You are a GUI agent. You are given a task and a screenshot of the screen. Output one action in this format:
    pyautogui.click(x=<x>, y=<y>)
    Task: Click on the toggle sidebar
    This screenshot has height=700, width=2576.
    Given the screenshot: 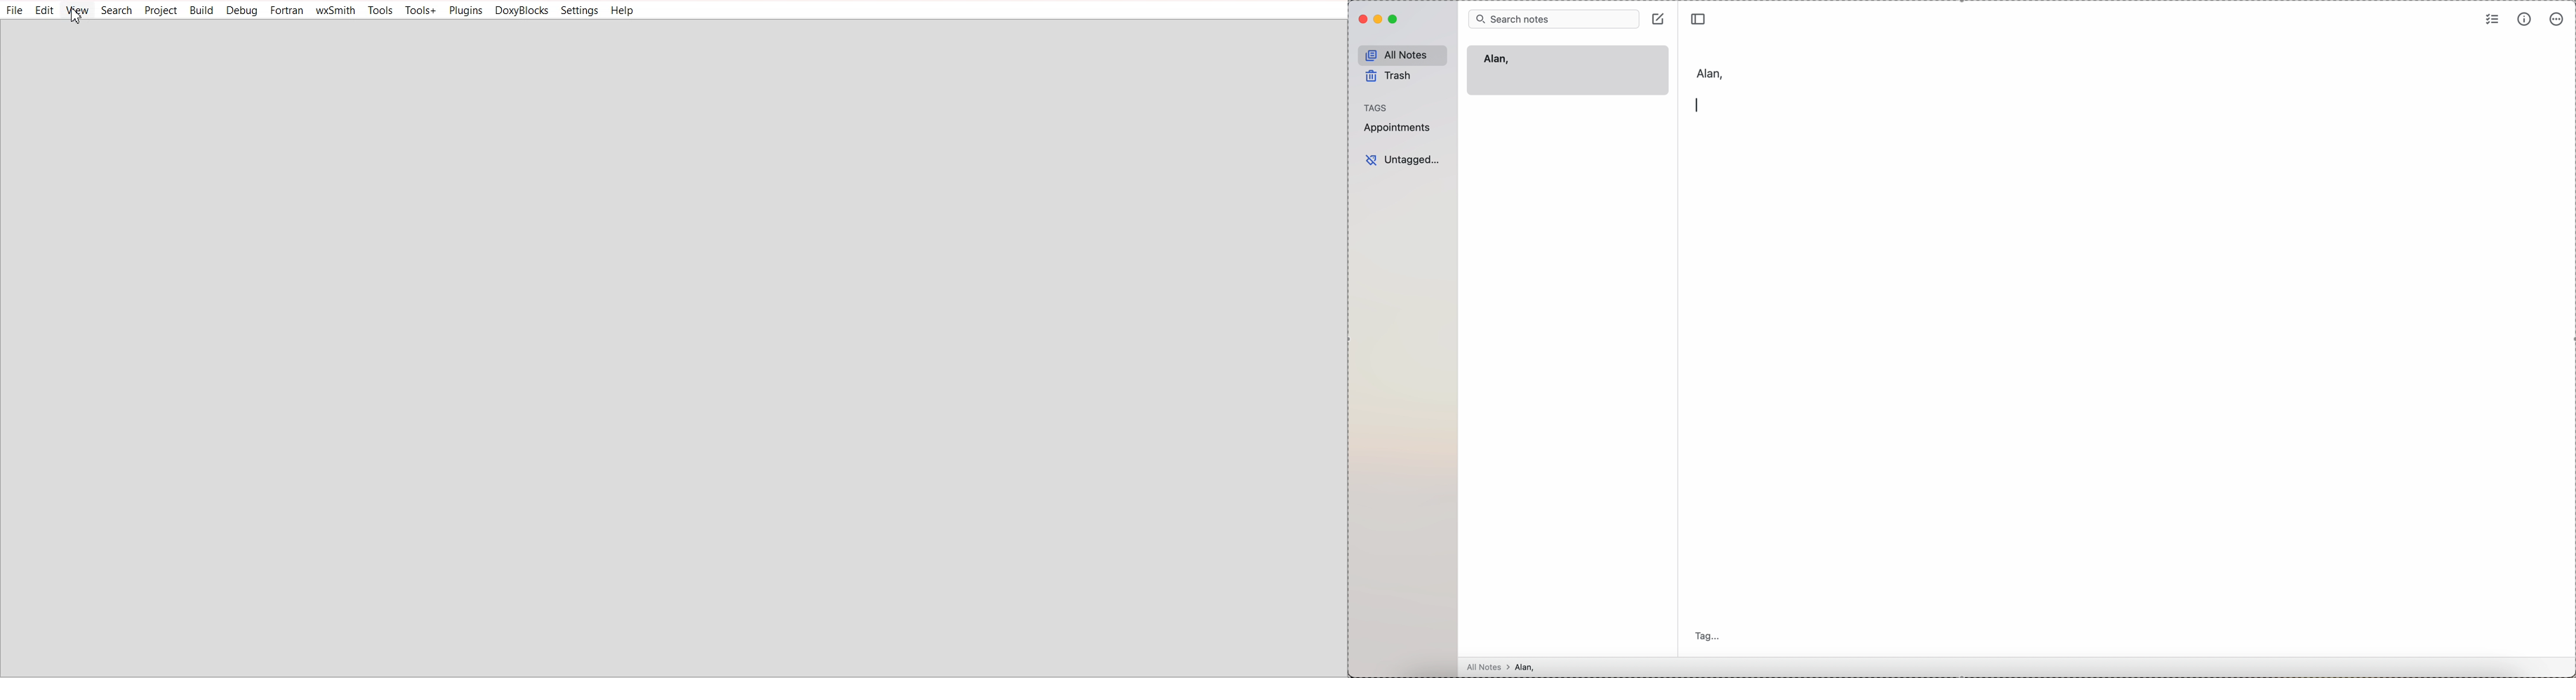 What is the action you would take?
    pyautogui.click(x=1699, y=17)
    